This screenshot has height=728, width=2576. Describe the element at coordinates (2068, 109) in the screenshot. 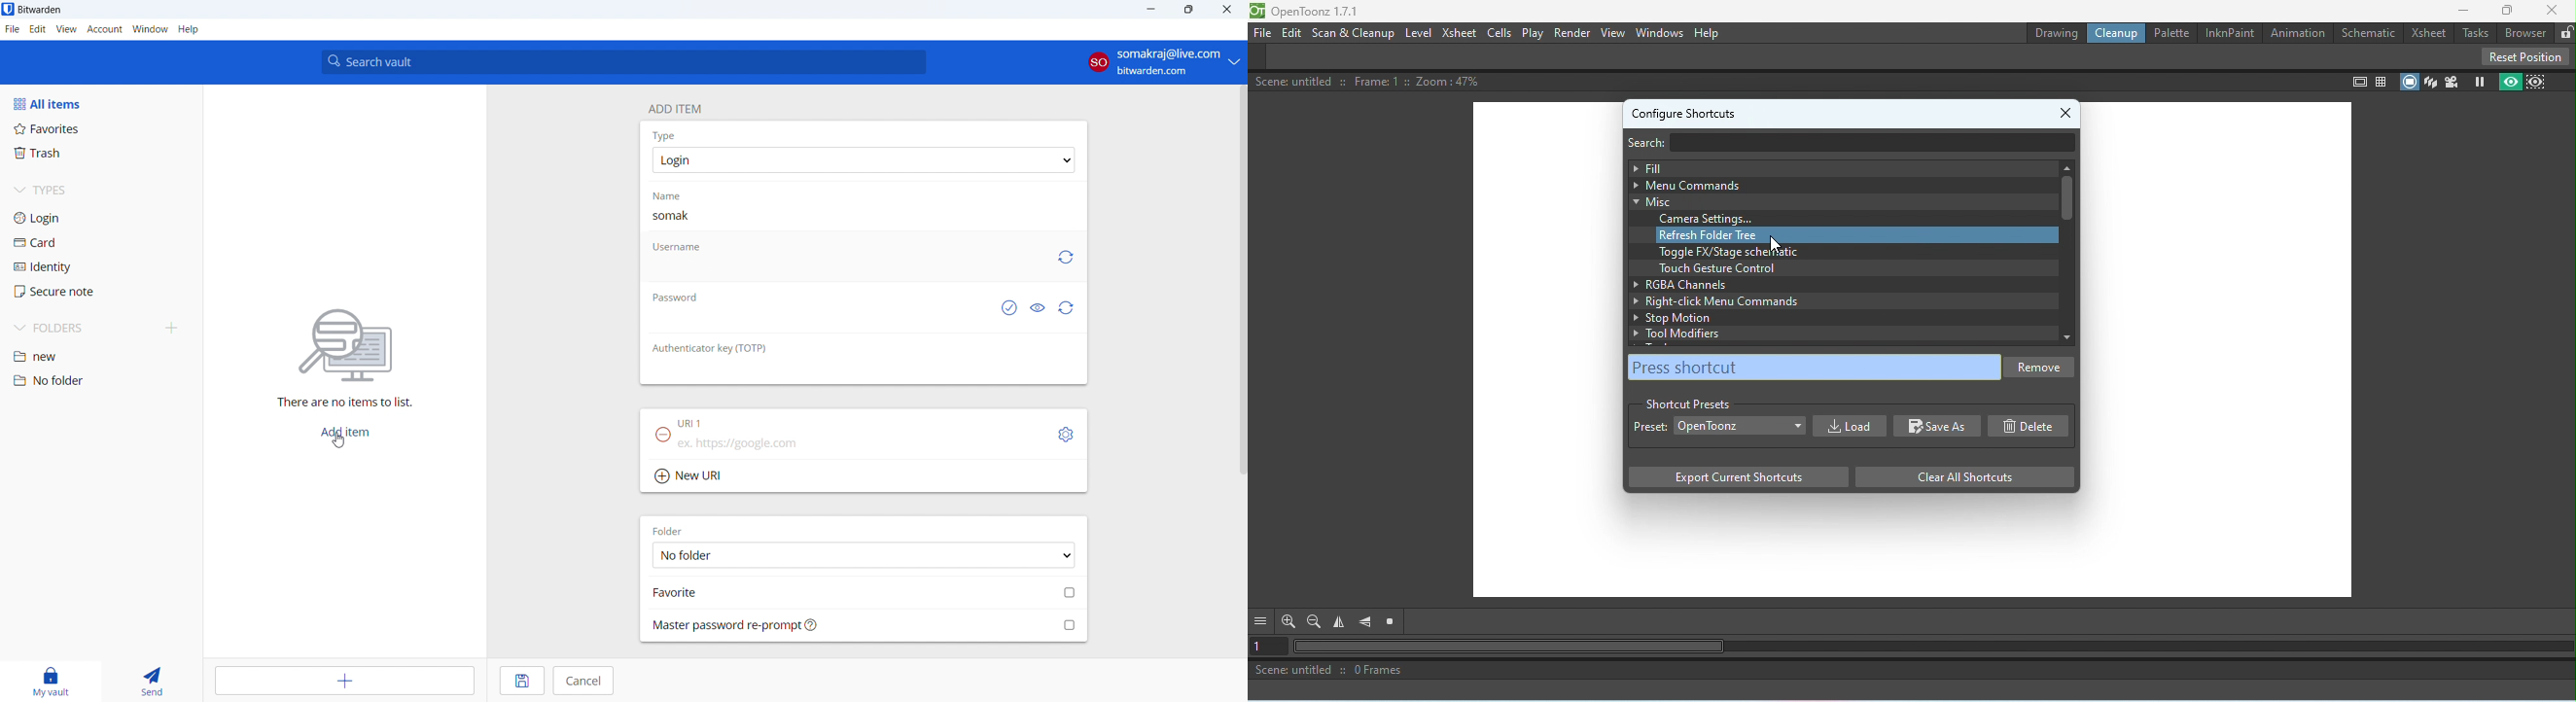

I see `Close` at that location.